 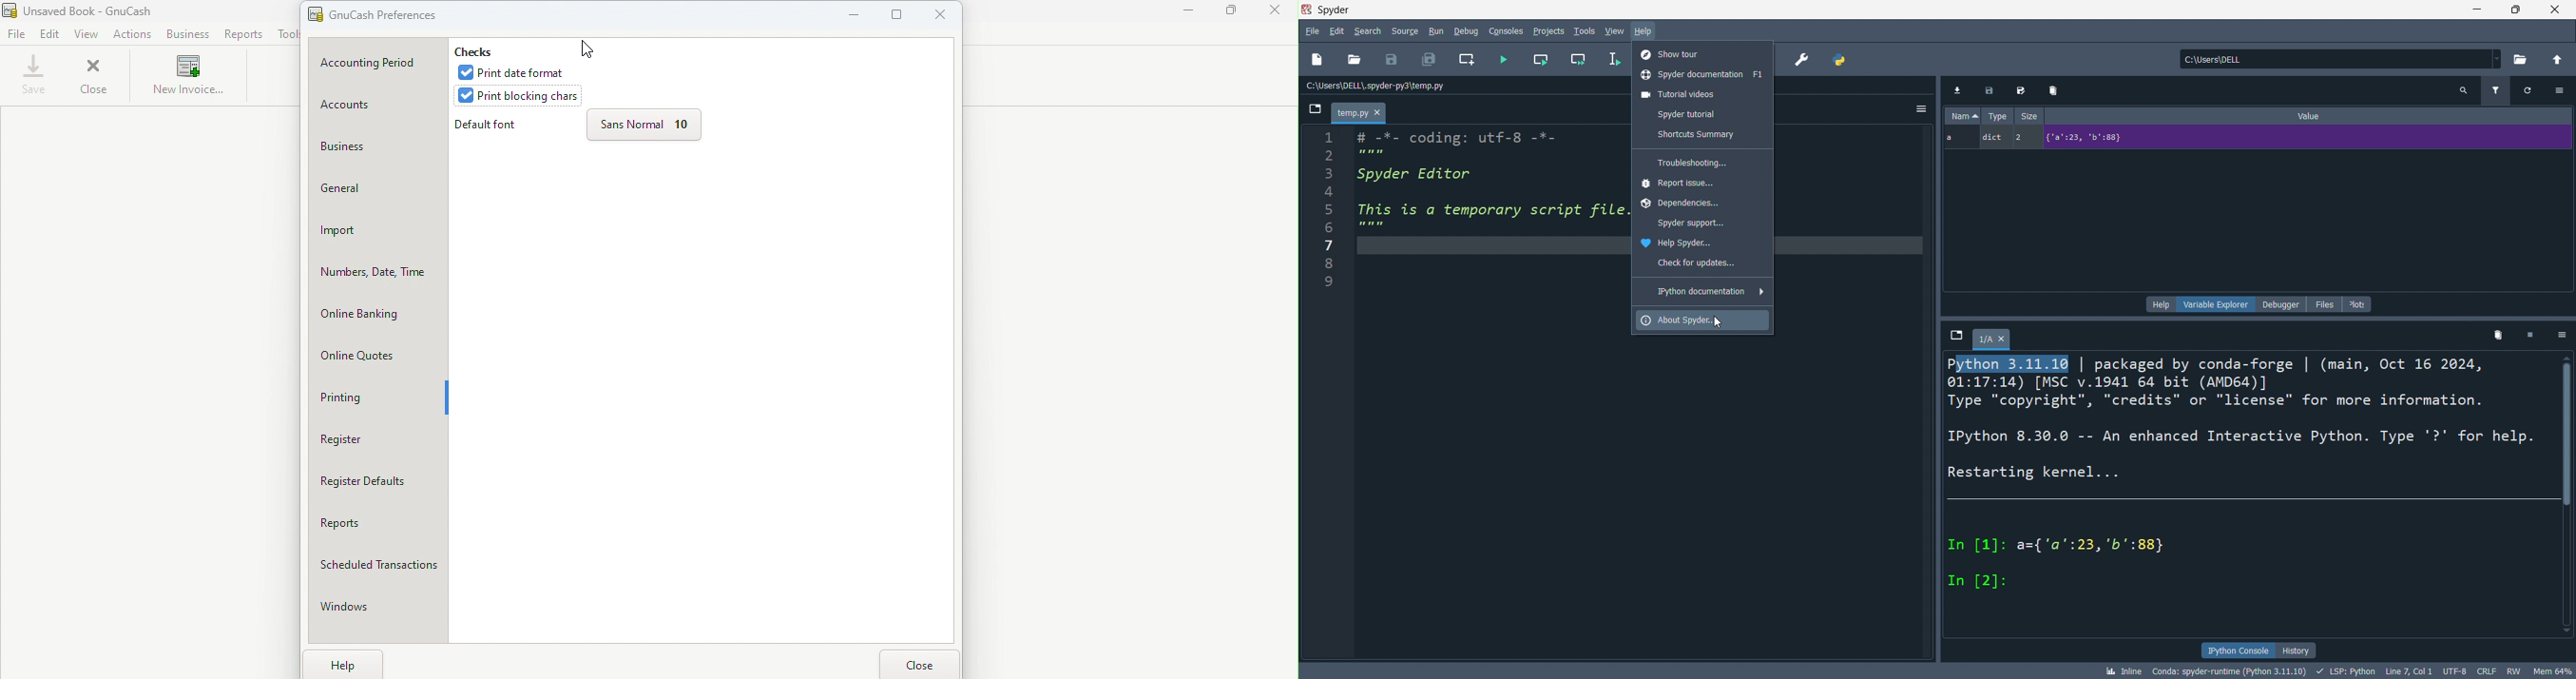 What do you see at coordinates (486, 49) in the screenshot?
I see `Checks` at bounding box center [486, 49].